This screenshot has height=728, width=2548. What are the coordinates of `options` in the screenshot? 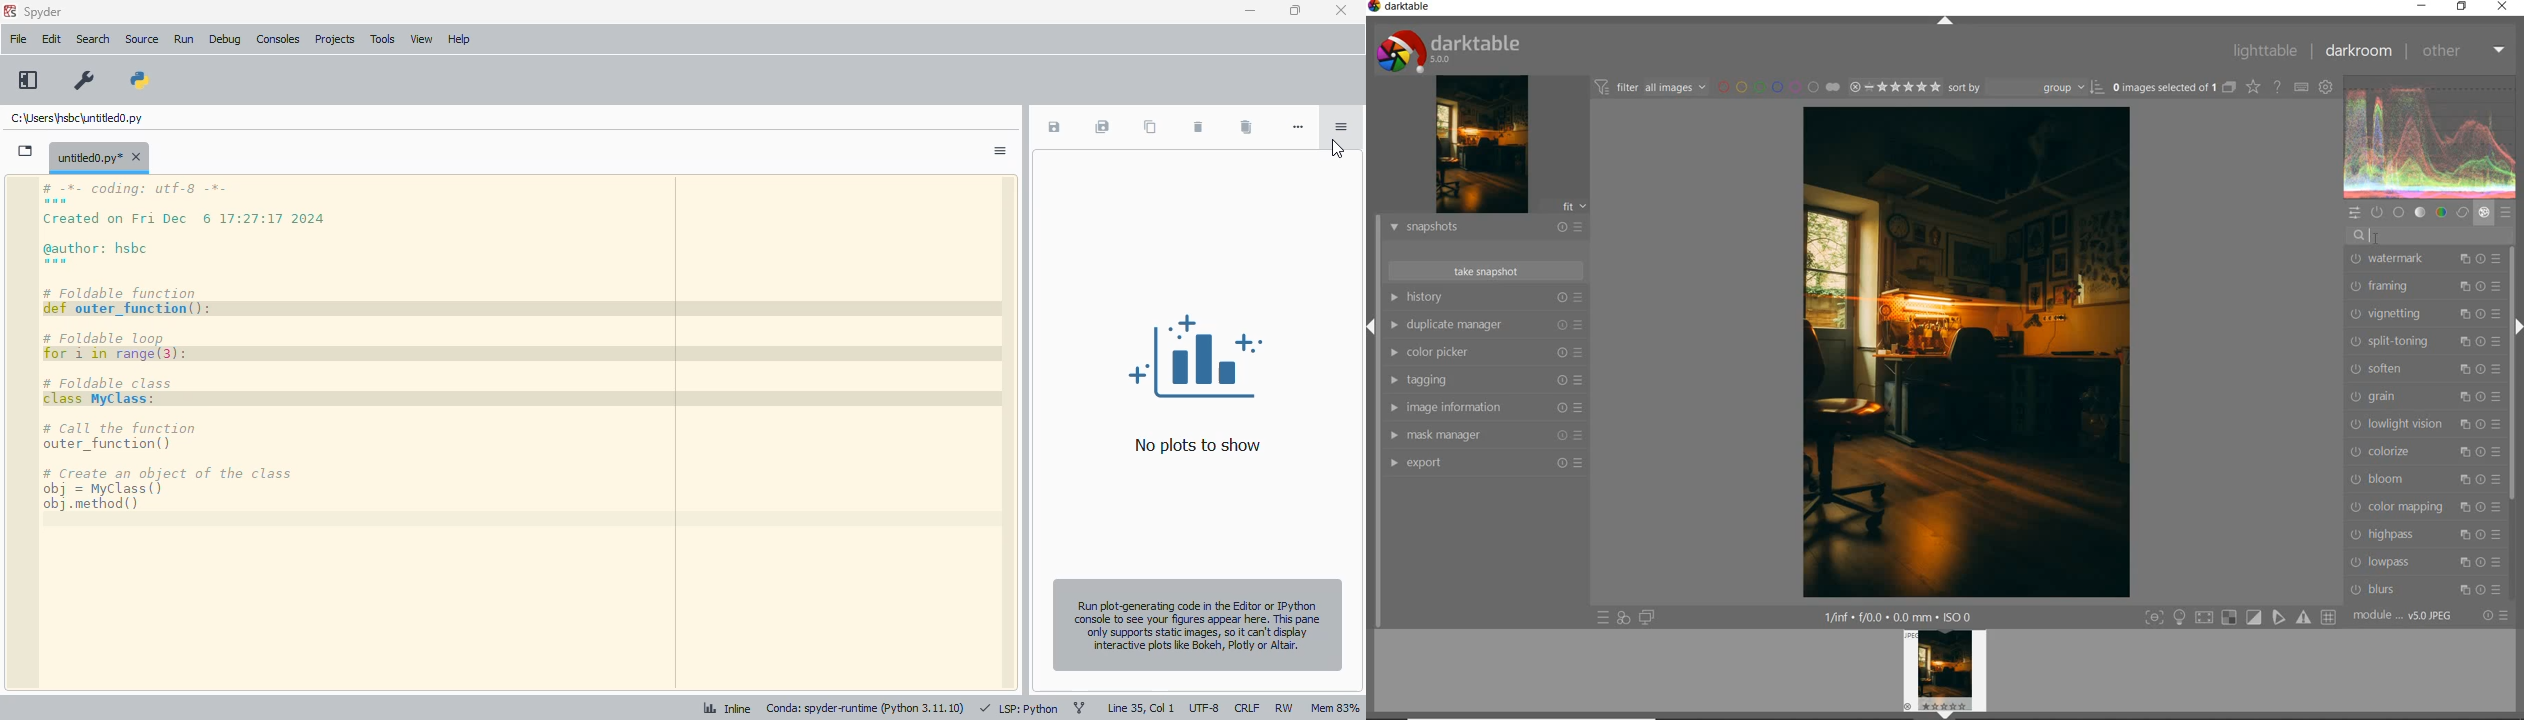 It's located at (999, 151).